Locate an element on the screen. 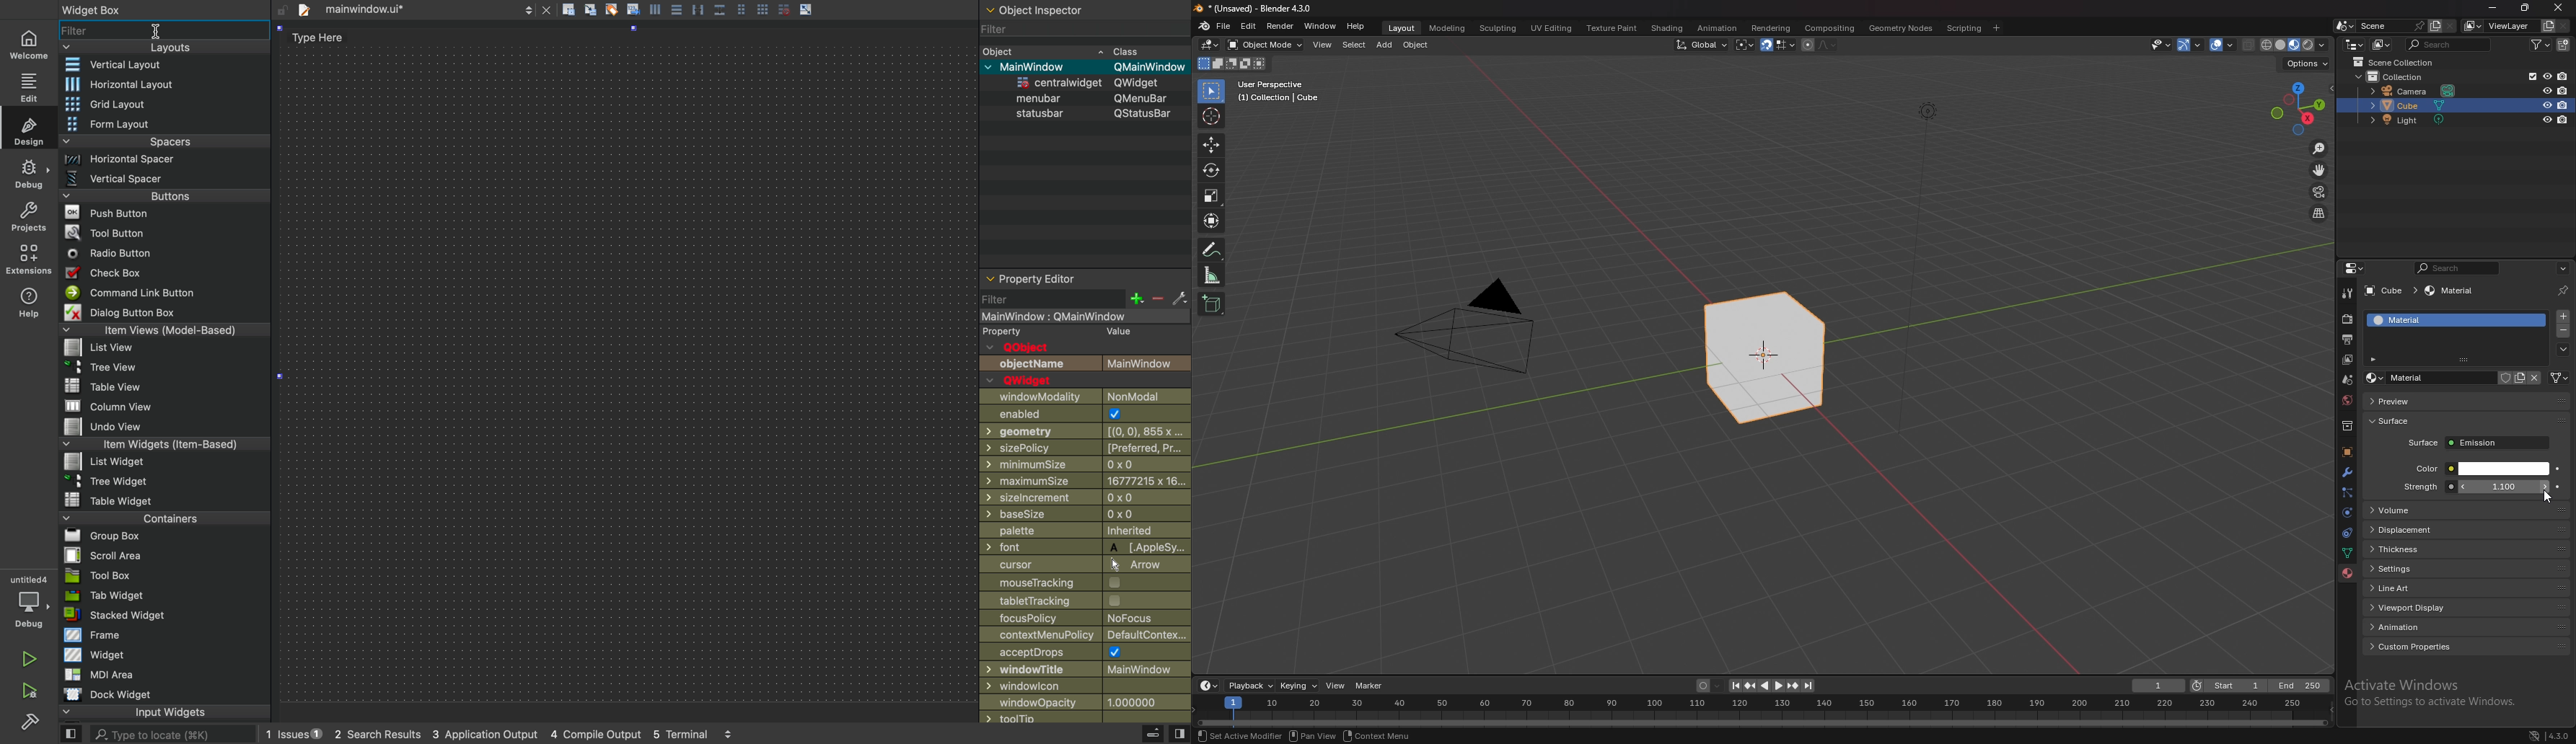 This screenshot has height=756, width=2576. view is located at coordinates (1337, 686).